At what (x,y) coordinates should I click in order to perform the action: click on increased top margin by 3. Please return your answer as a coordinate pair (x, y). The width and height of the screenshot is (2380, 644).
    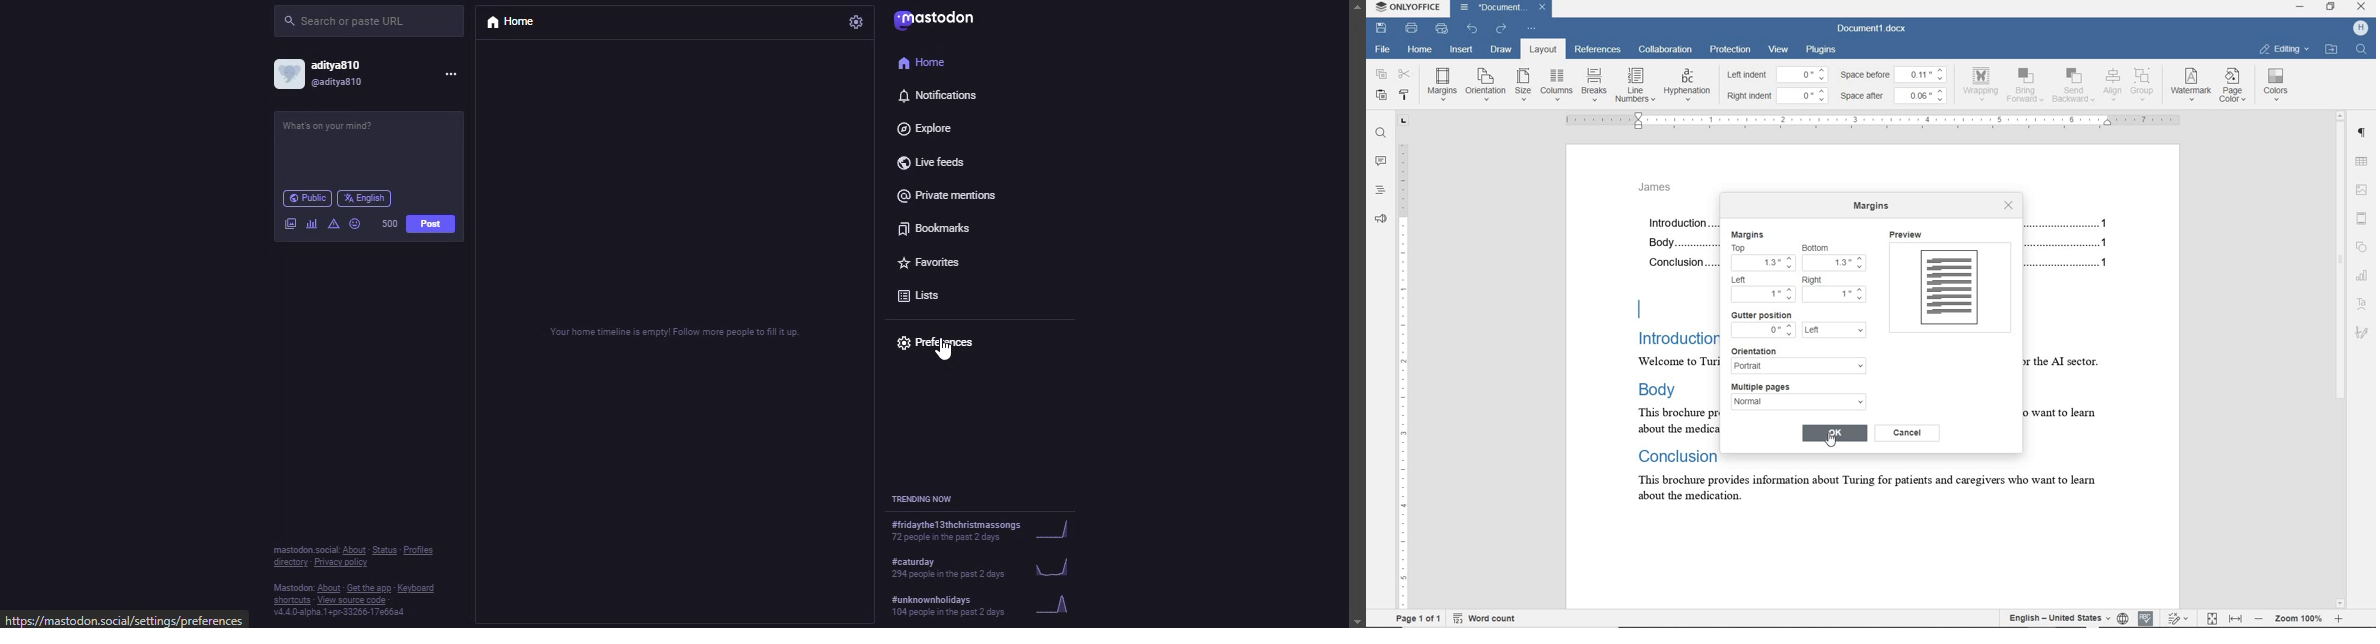
    Looking at the image, I should click on (1765, 262).